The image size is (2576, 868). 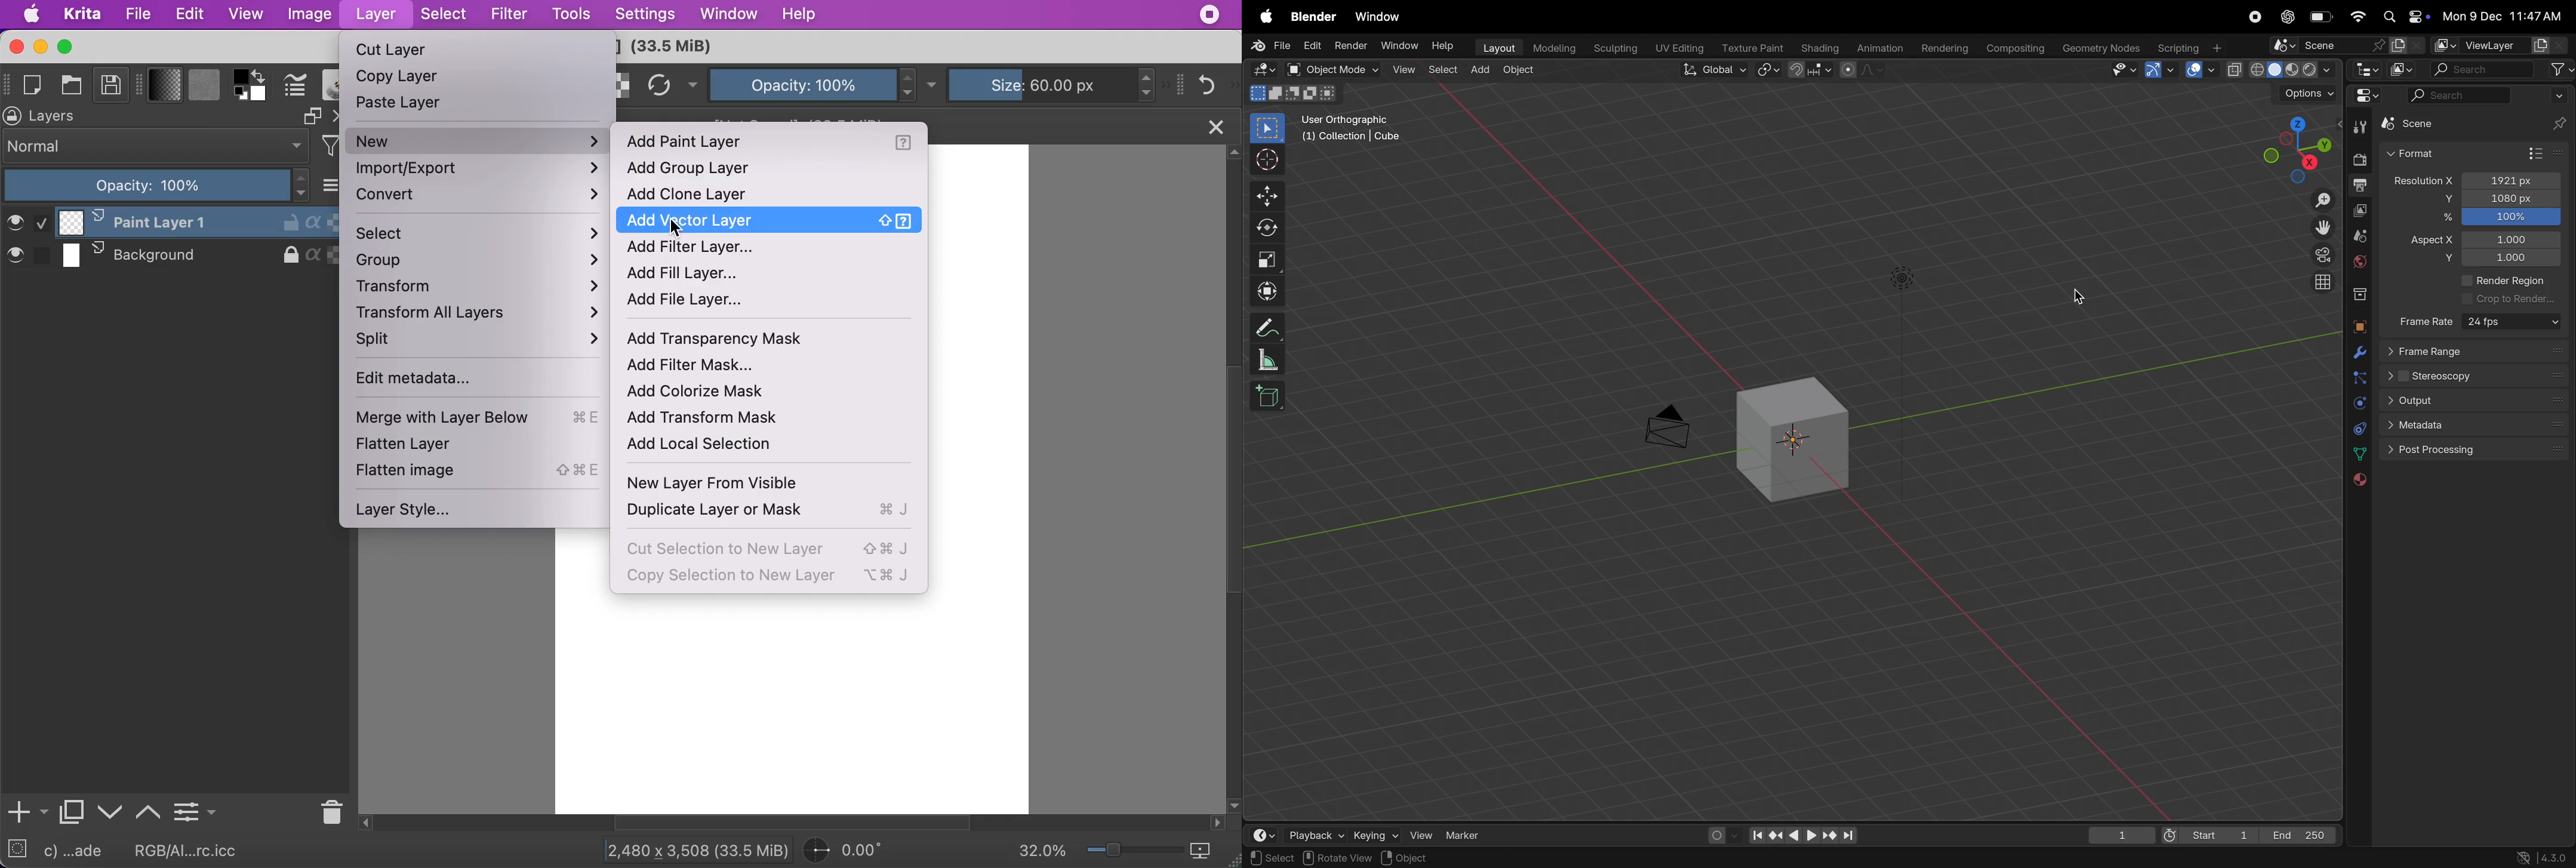 I want to click on undo last action, so click(x=1209, y=84).